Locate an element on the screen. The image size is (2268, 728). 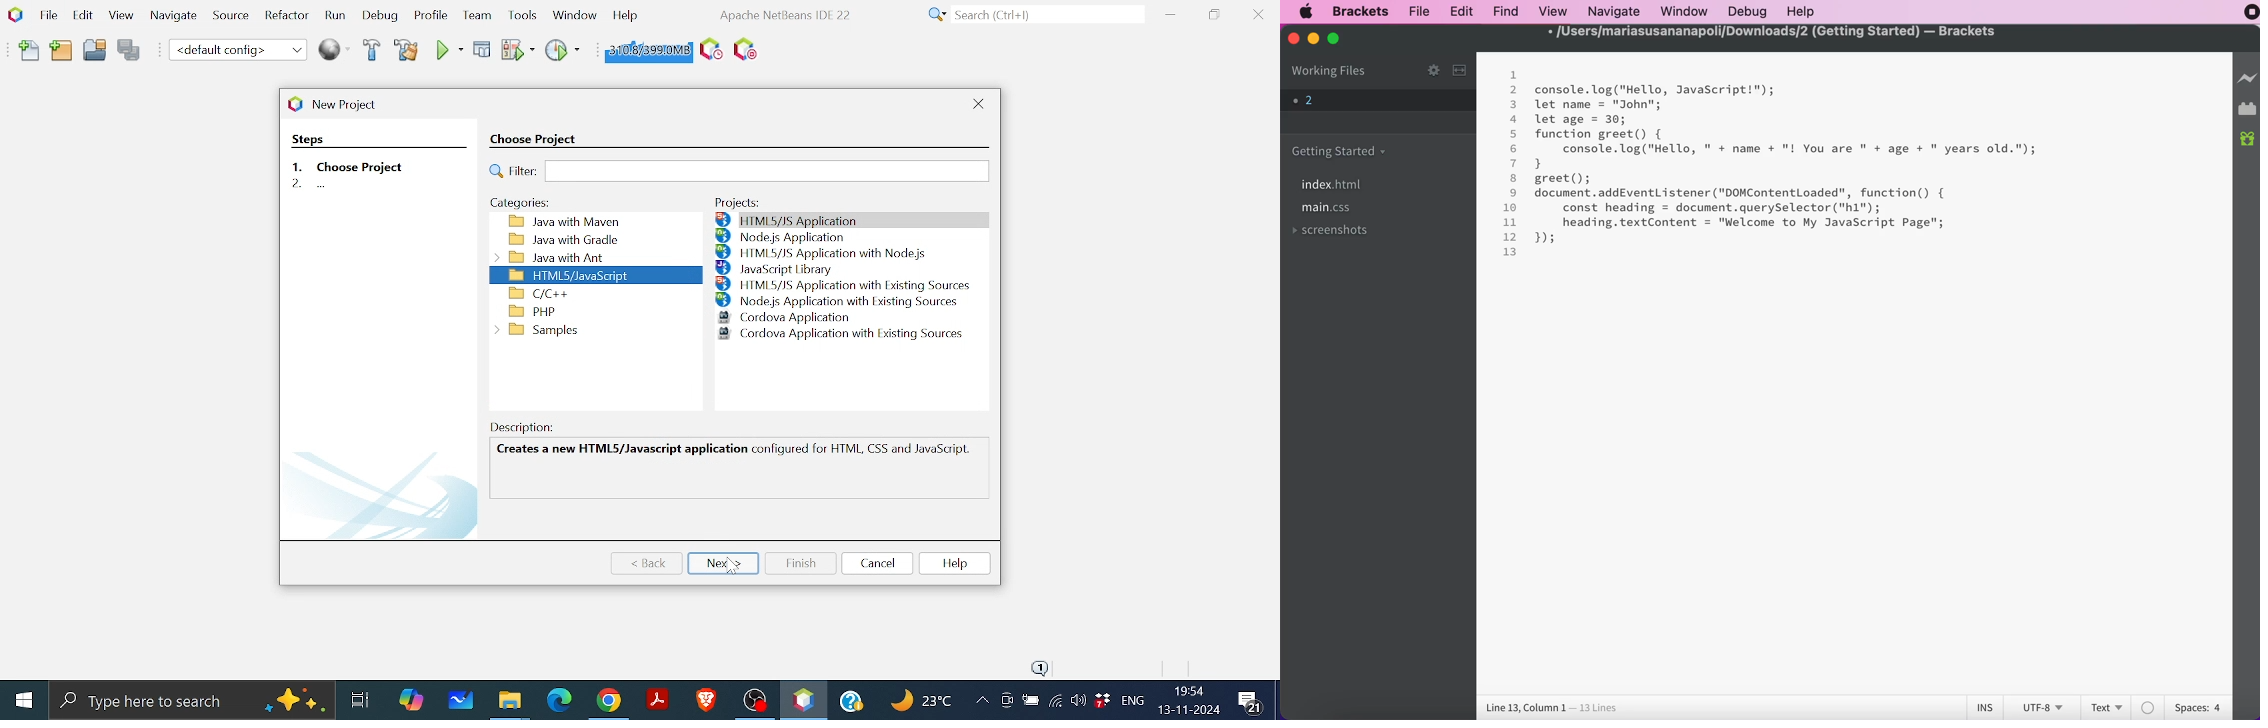
mac logo is located at coordinates (1307, 12).